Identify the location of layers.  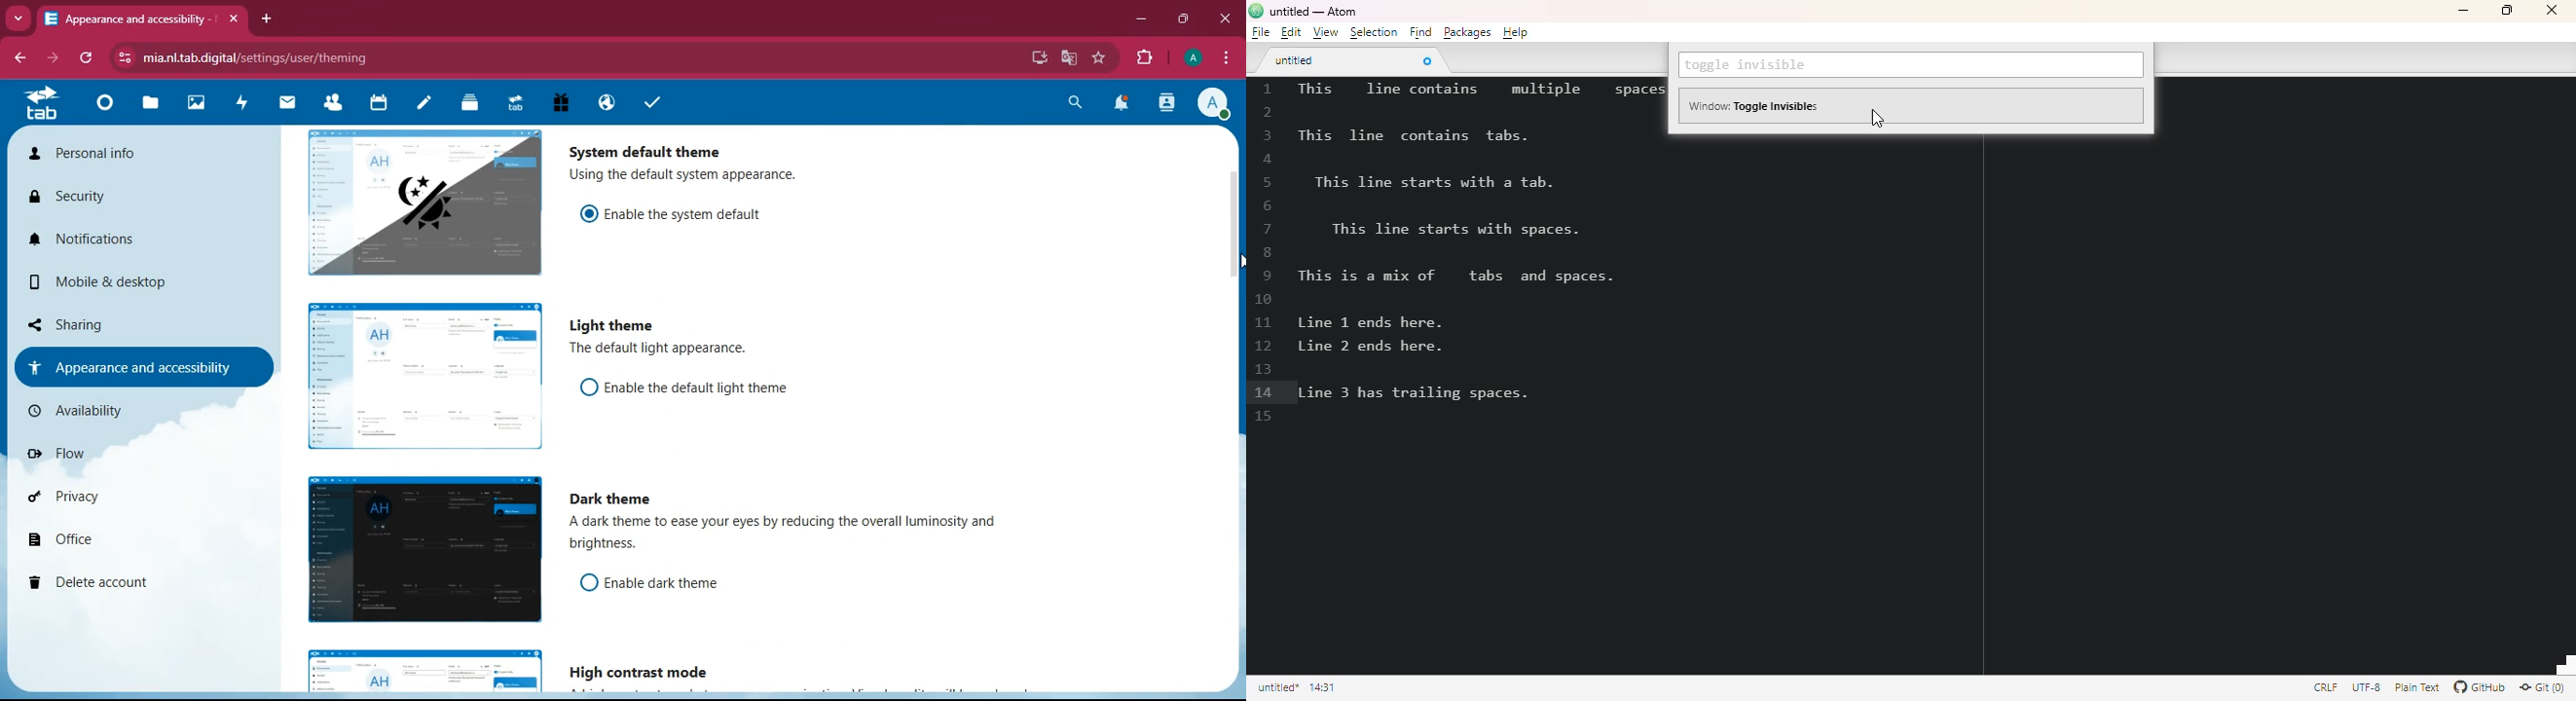
(470, 105).